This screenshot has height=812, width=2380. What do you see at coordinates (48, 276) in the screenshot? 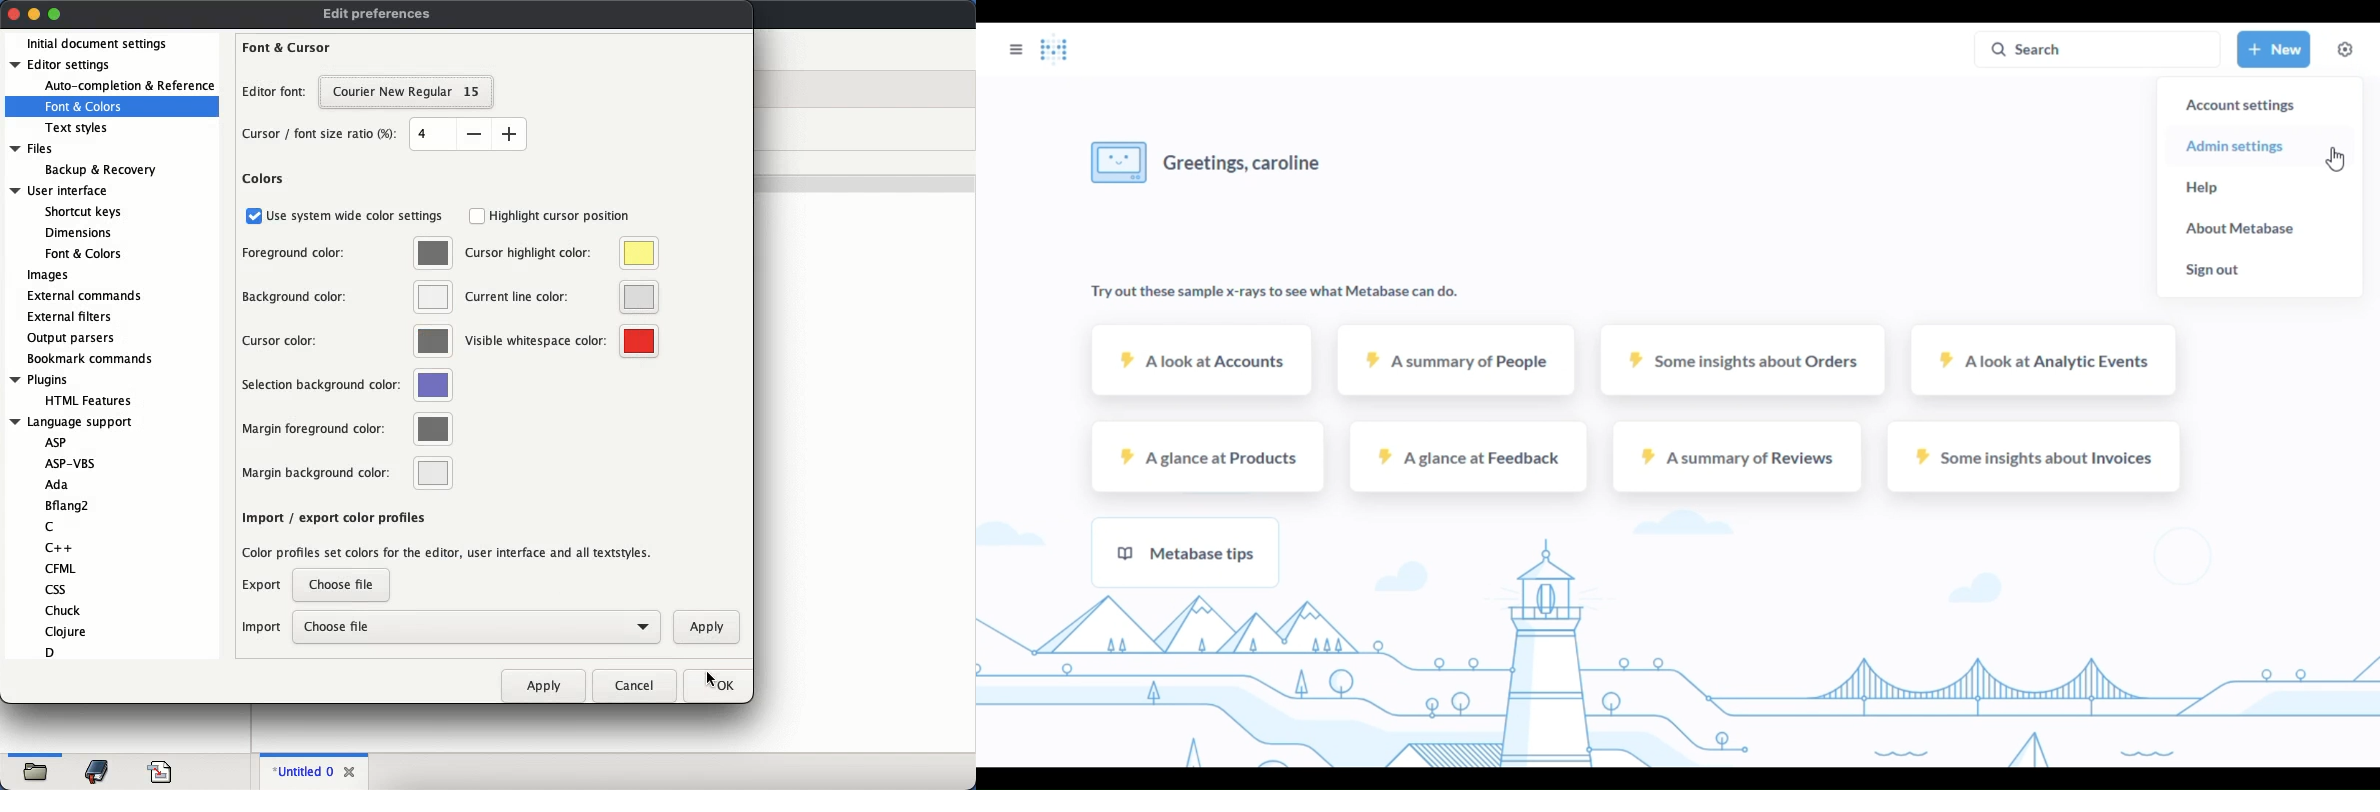
I see `images` at bounding box center [48, 276].